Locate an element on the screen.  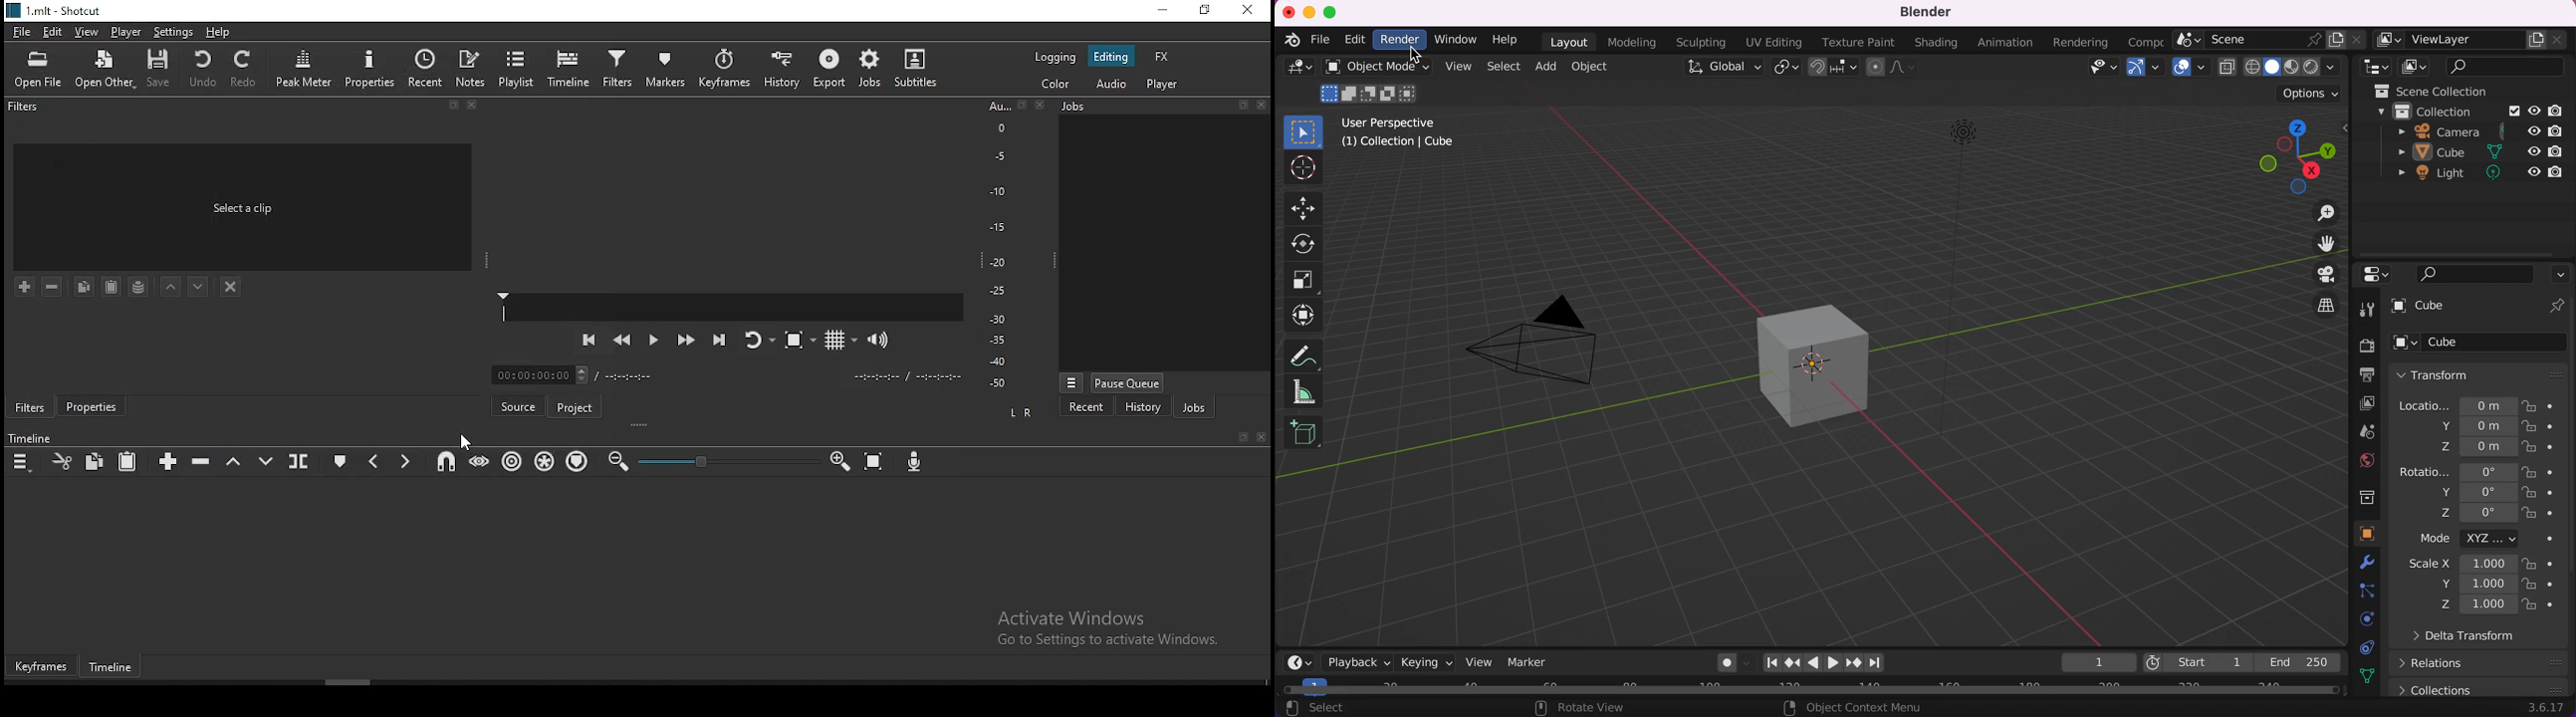
player is located at coordinates (1161, 85).